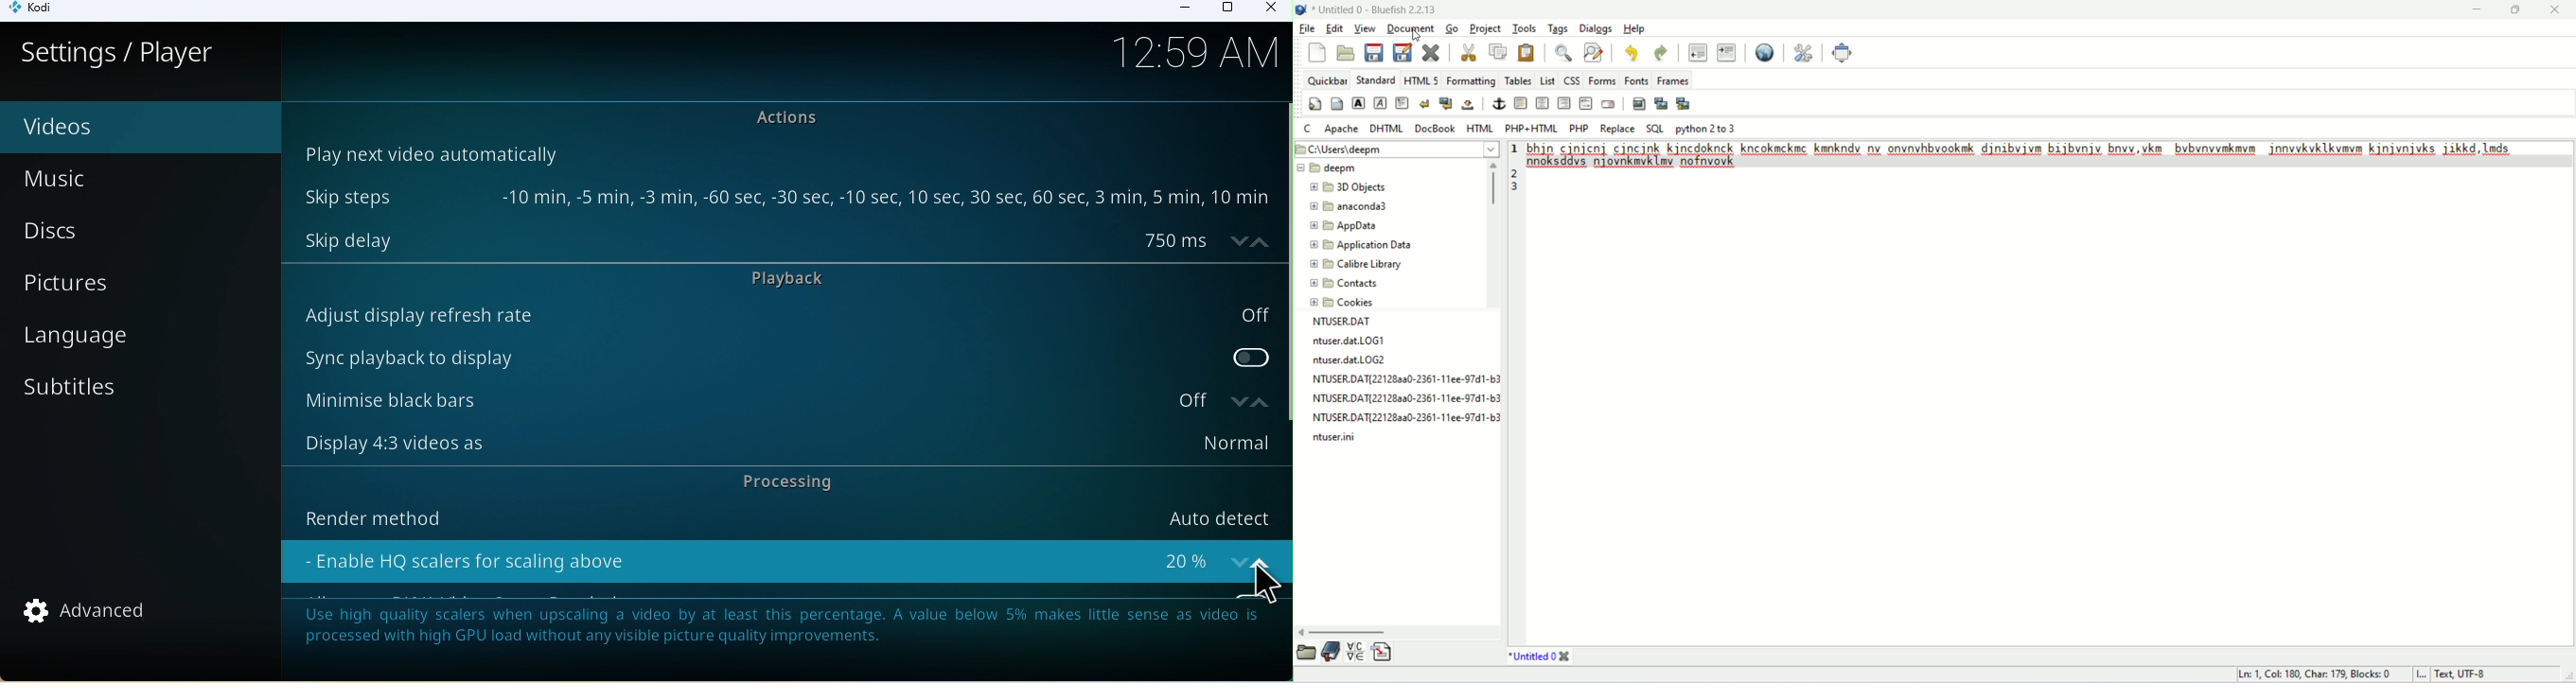  What do you see at coordinates (1437, 128) in the screenshot?
I see `DOCBOOK` at bounding box center [1437, 128].